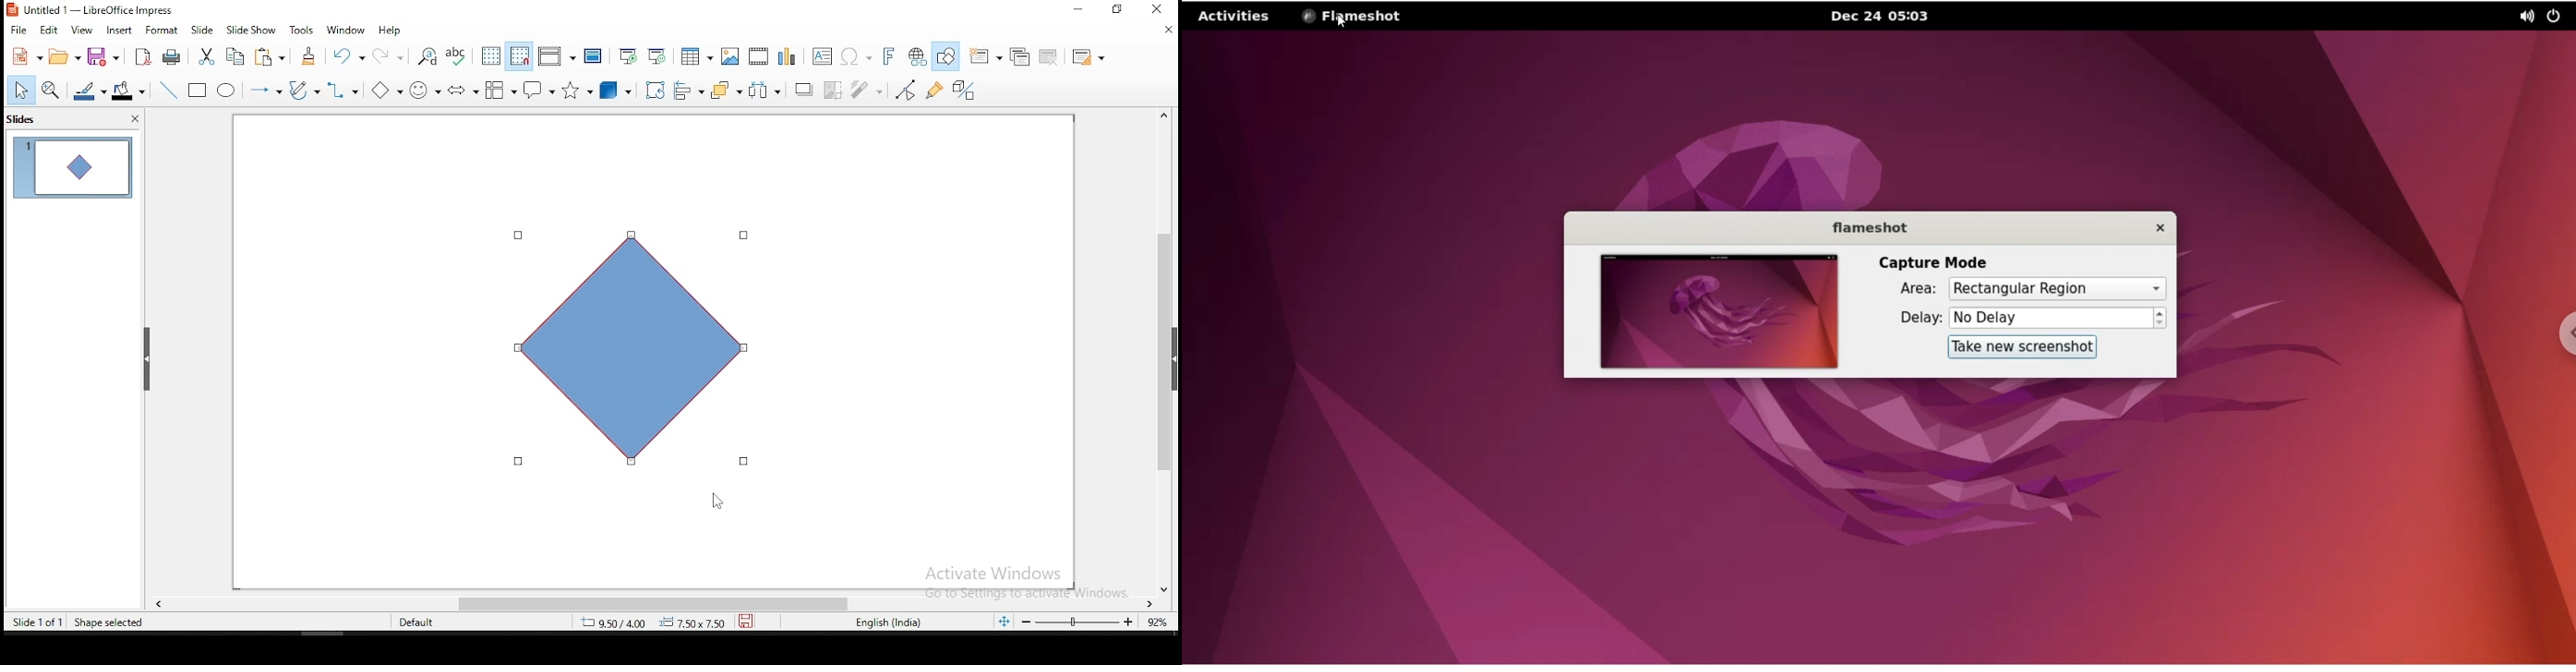 Image resolution: width=2576 pixels, height=672 pixels. Describe the element at coordinates (458, 54) in the screenshot. I see `spell check` at that location.